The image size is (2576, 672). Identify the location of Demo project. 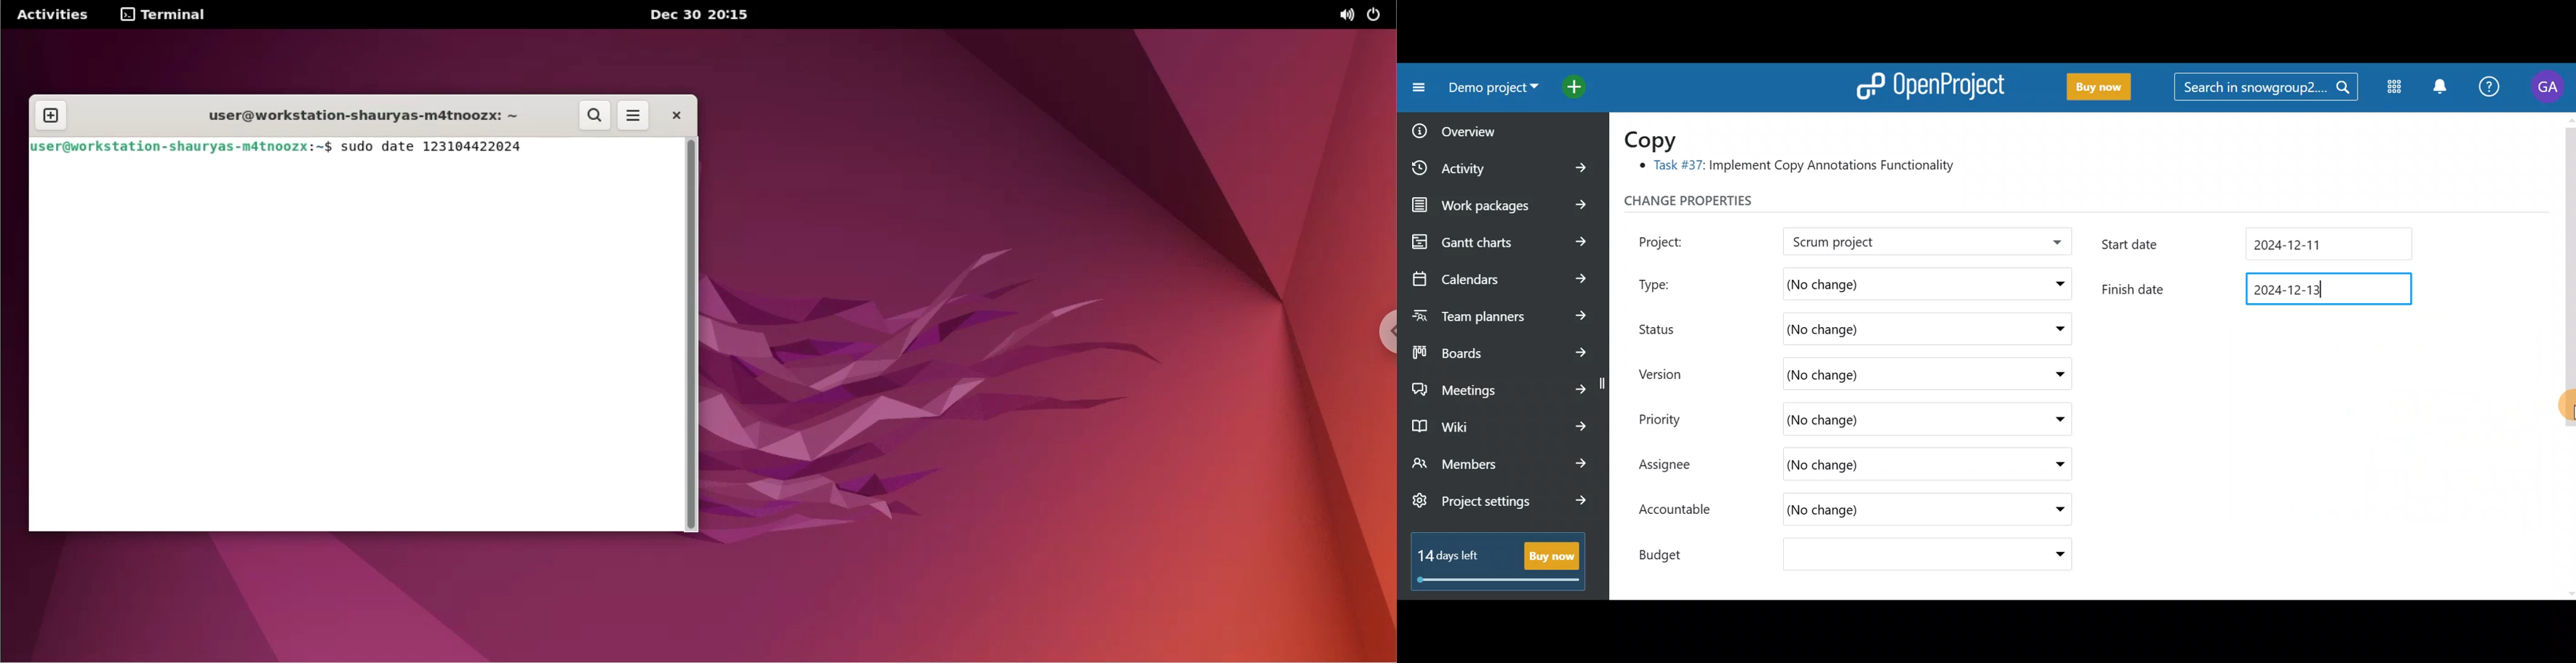
(1489, 90).